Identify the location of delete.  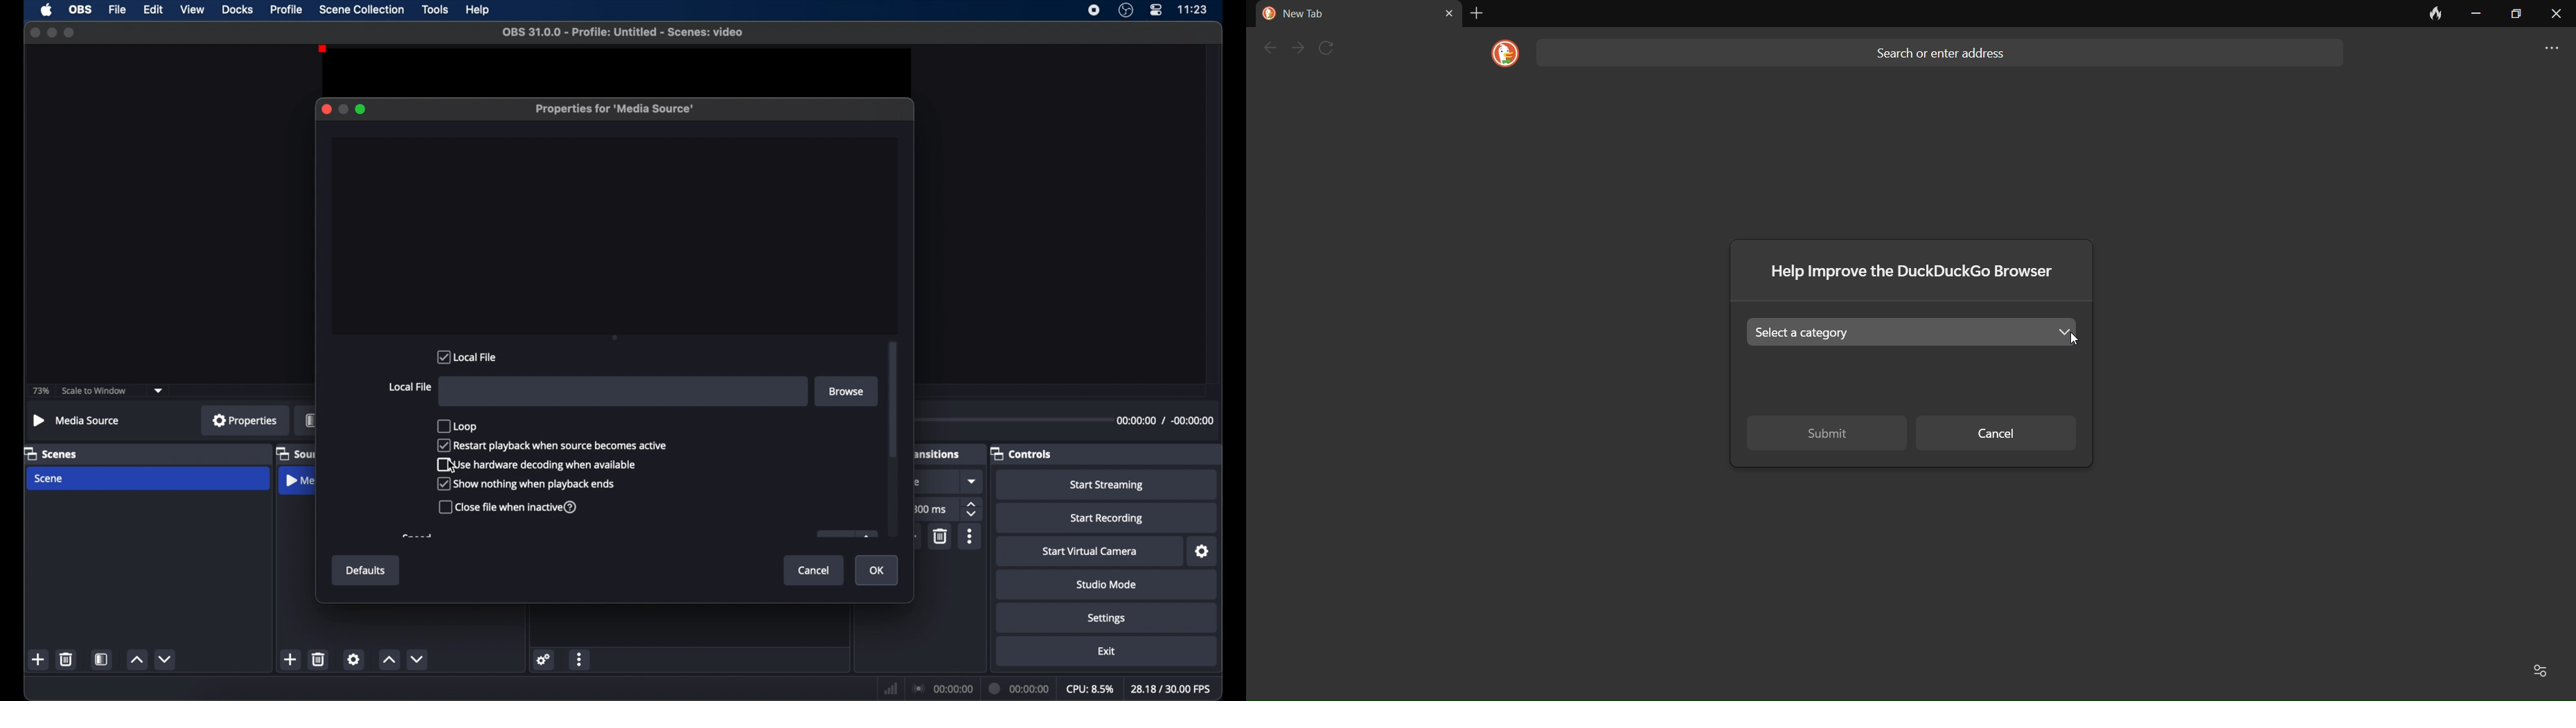
(940, 536).